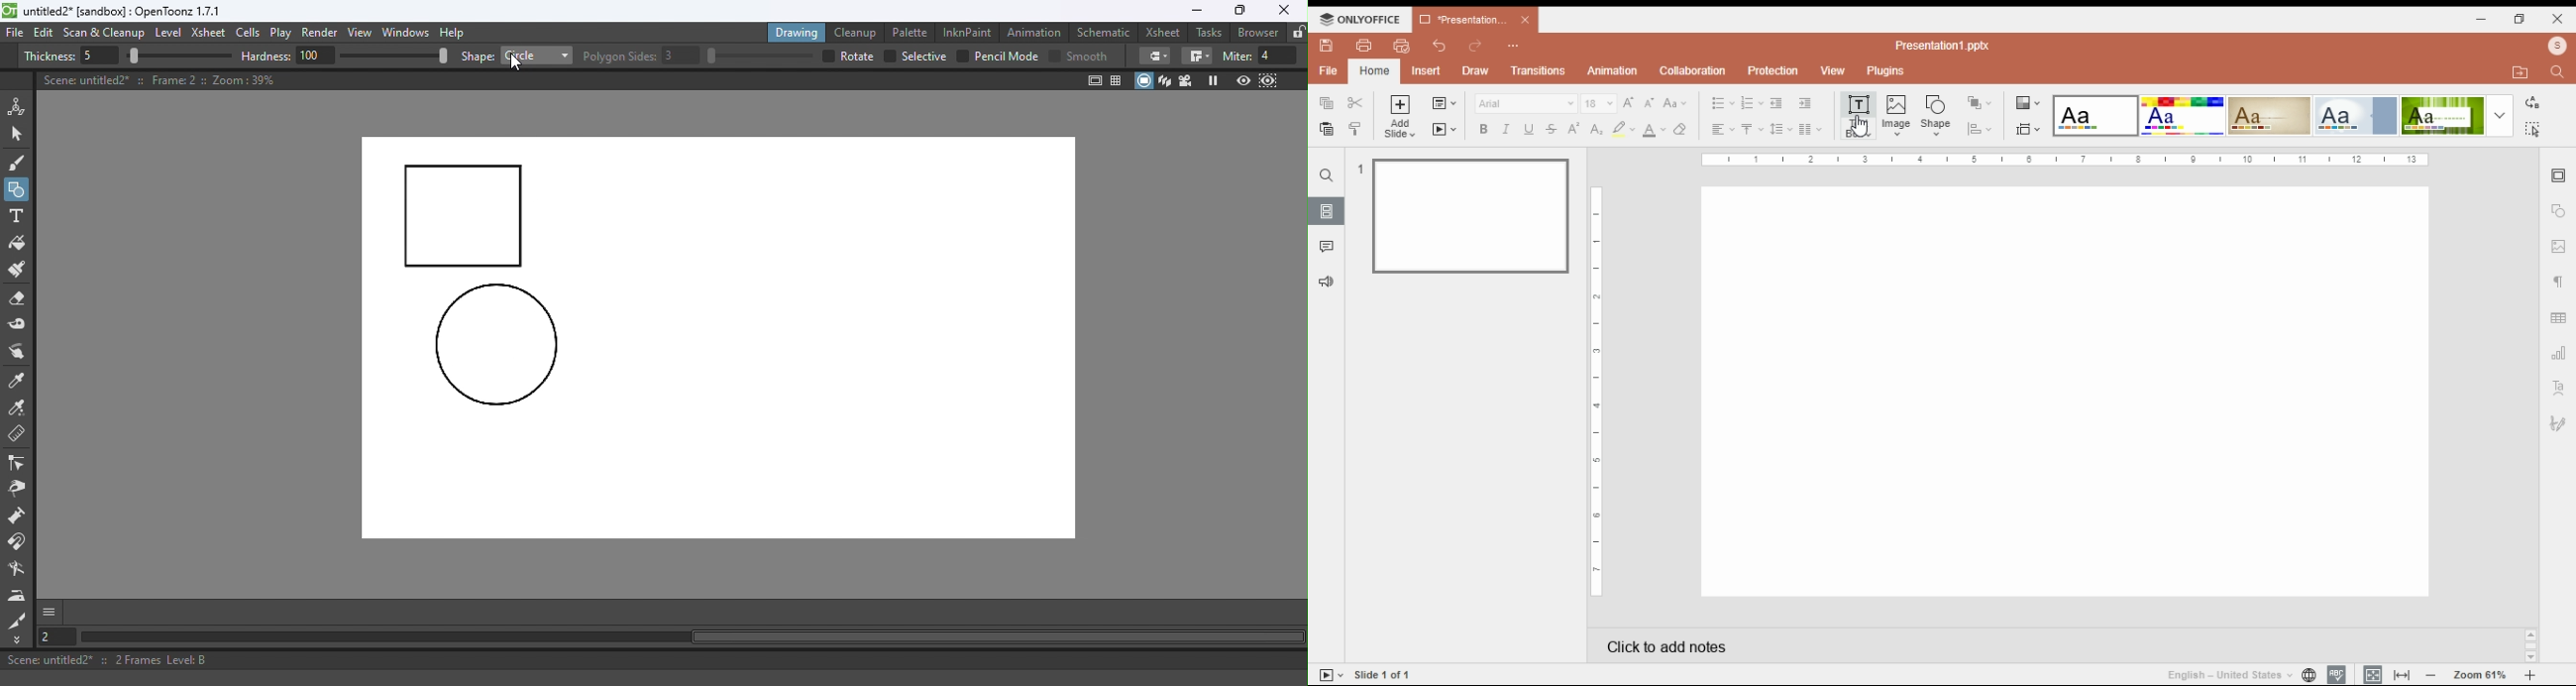 This screenshot has width=2576, height=700. Describe the element at coordinates (2028, 130) in the screenshot. I see `slide size` at that location.